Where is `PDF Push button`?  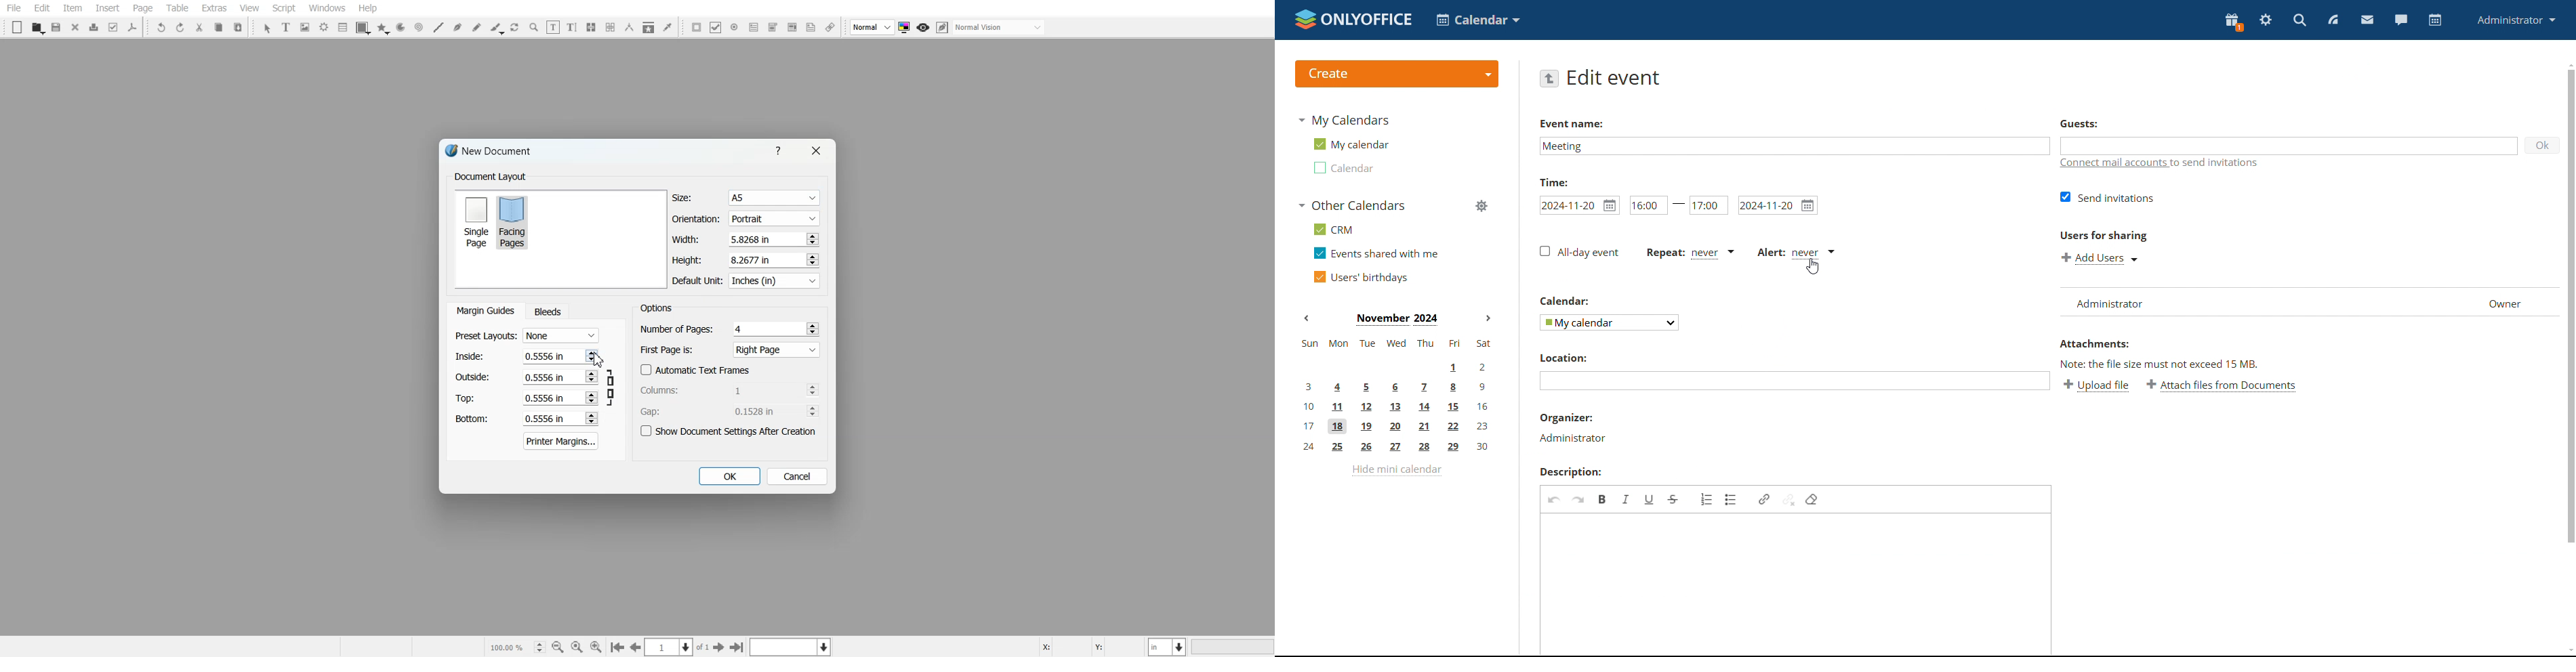
PDF Push button is located at coordinates (697, 27).